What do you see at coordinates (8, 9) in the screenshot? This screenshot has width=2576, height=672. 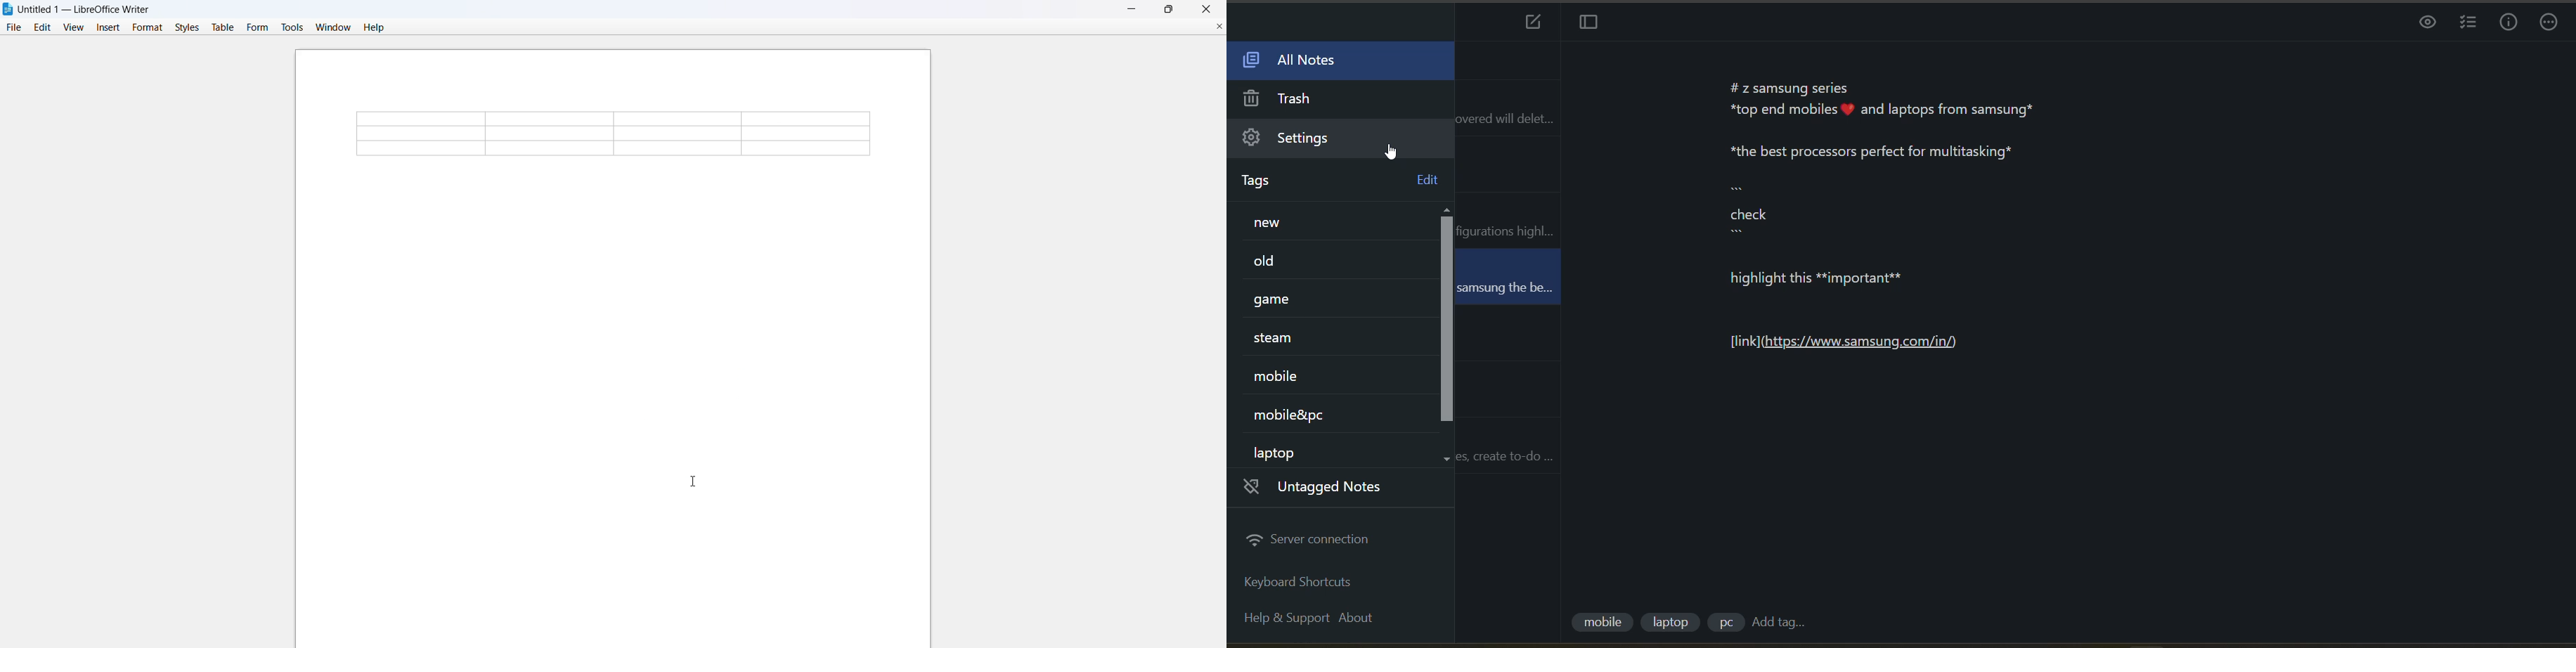 I see `libreofficewriter logo` at bounding box center [8, 9].